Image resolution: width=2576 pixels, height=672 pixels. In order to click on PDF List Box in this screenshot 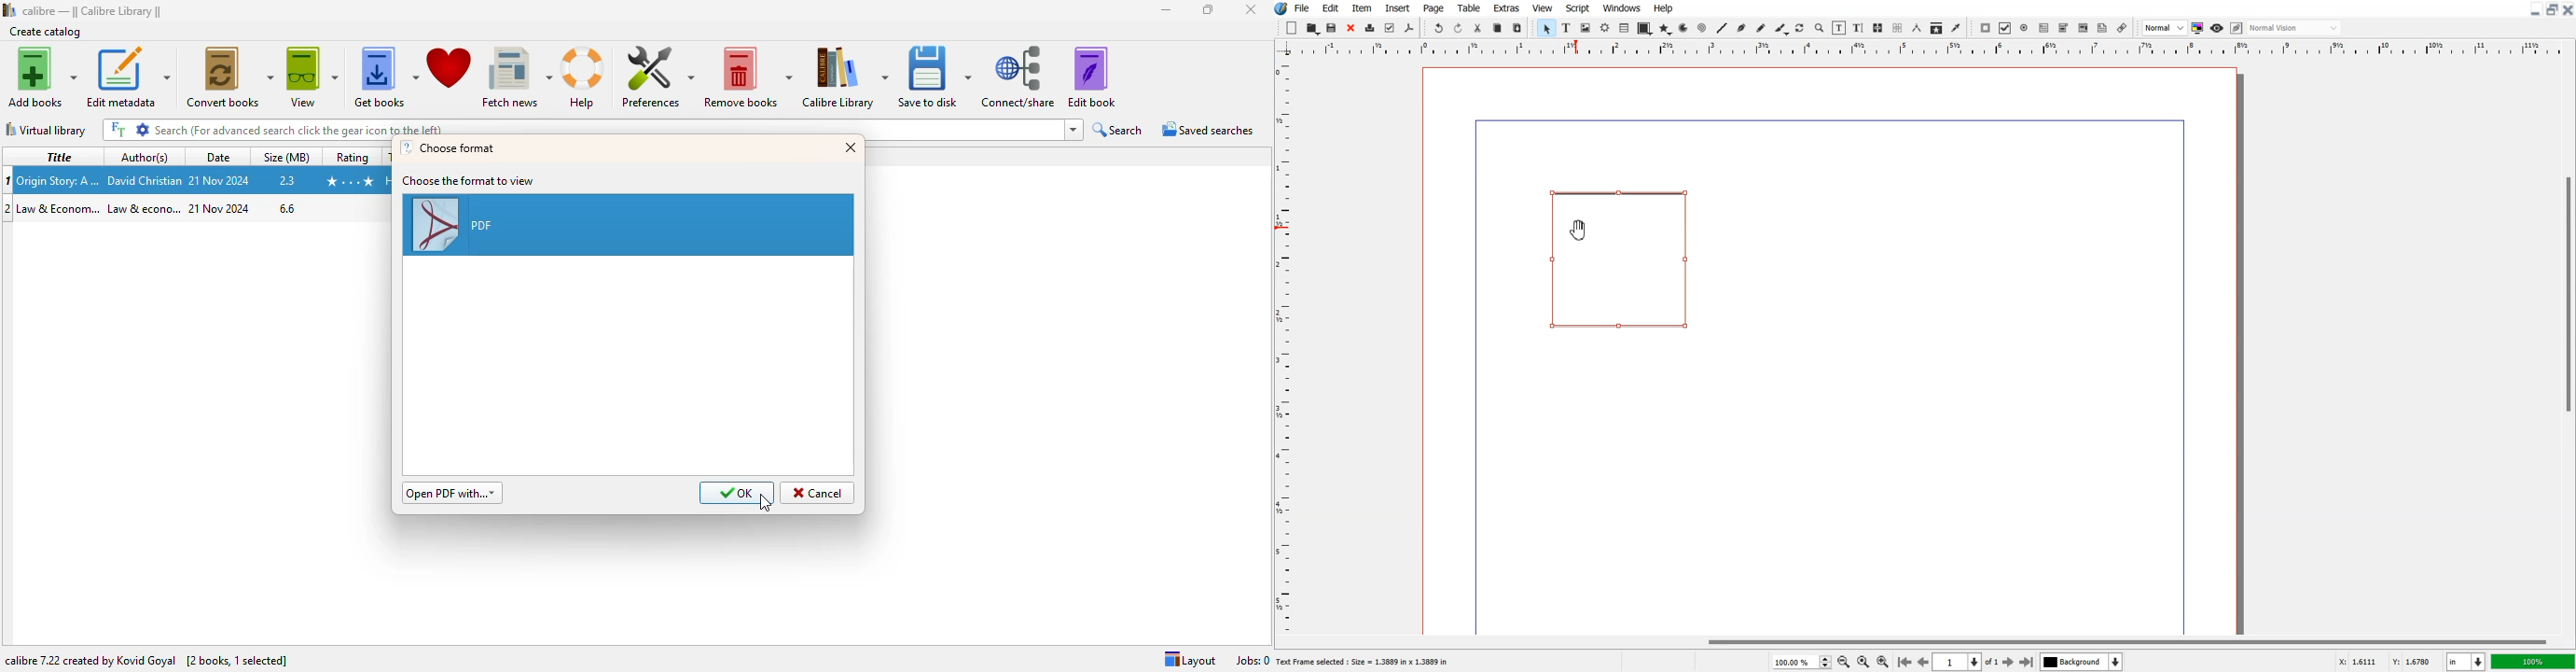, I will do `click(2083, 29)`.